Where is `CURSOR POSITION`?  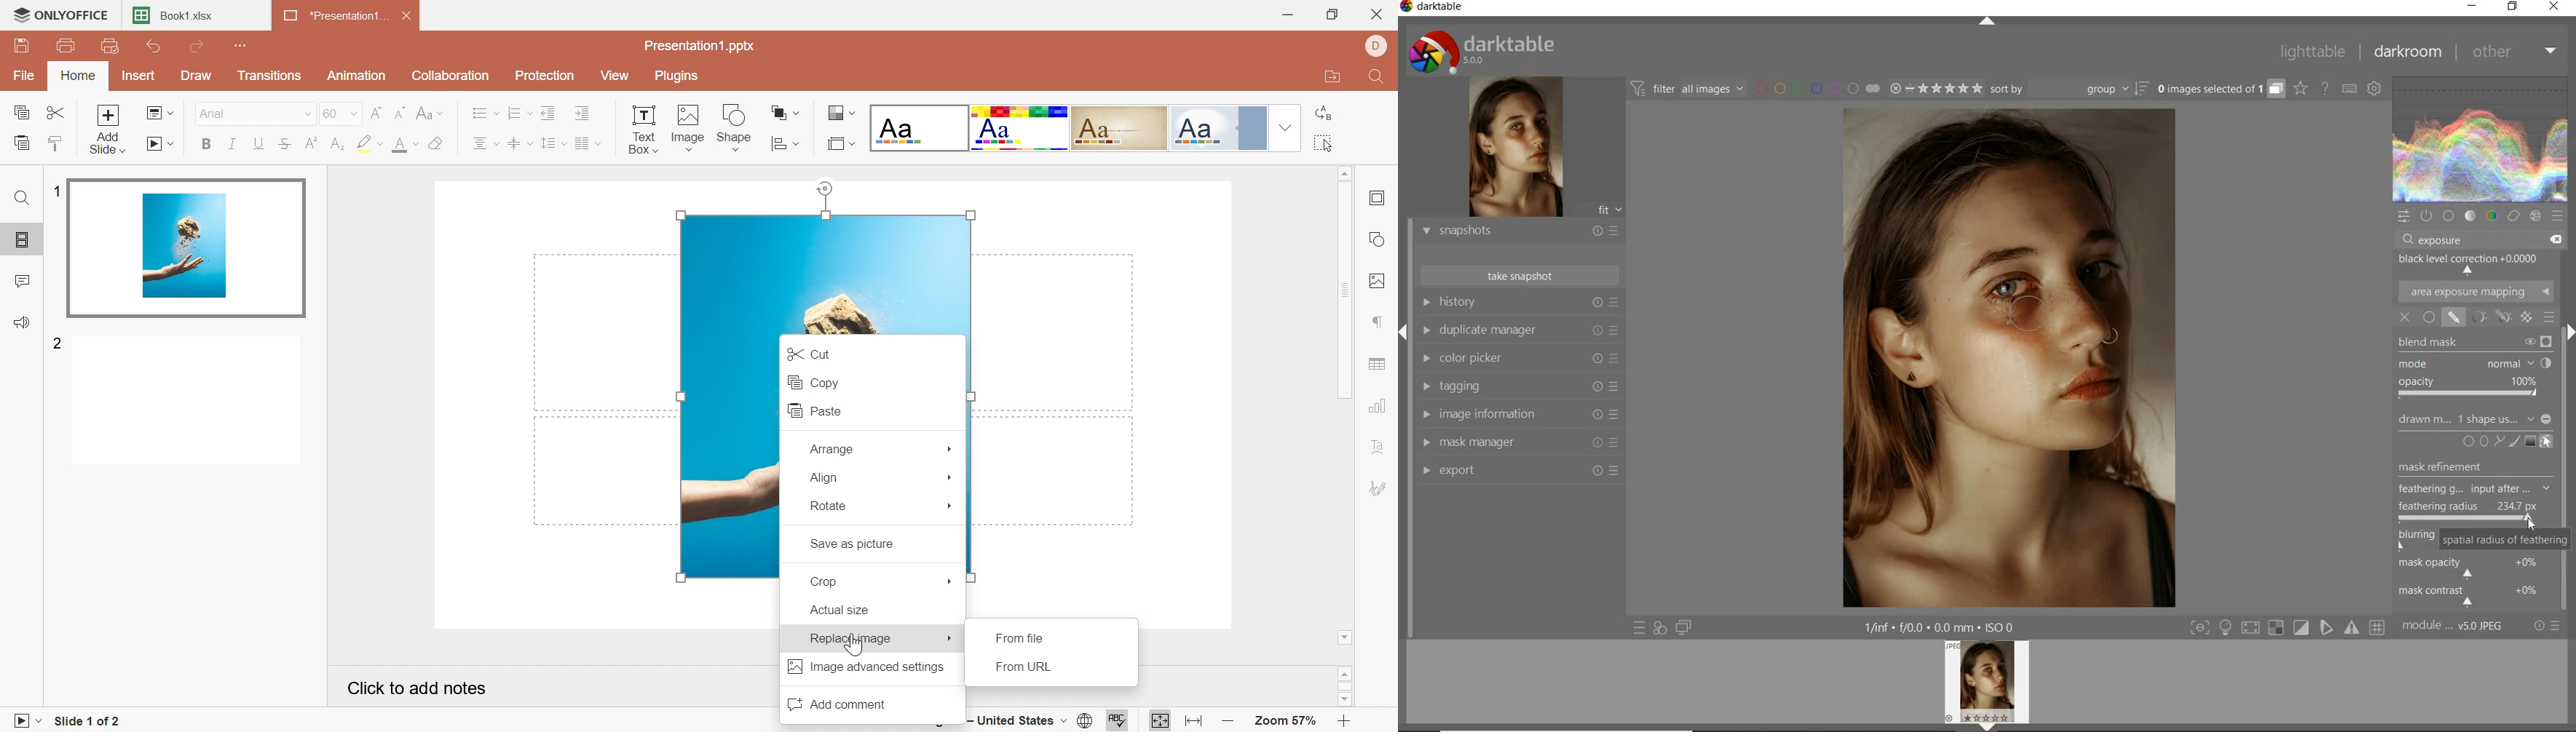
CURSOR POSITION is located at coordinates (2533, 525).